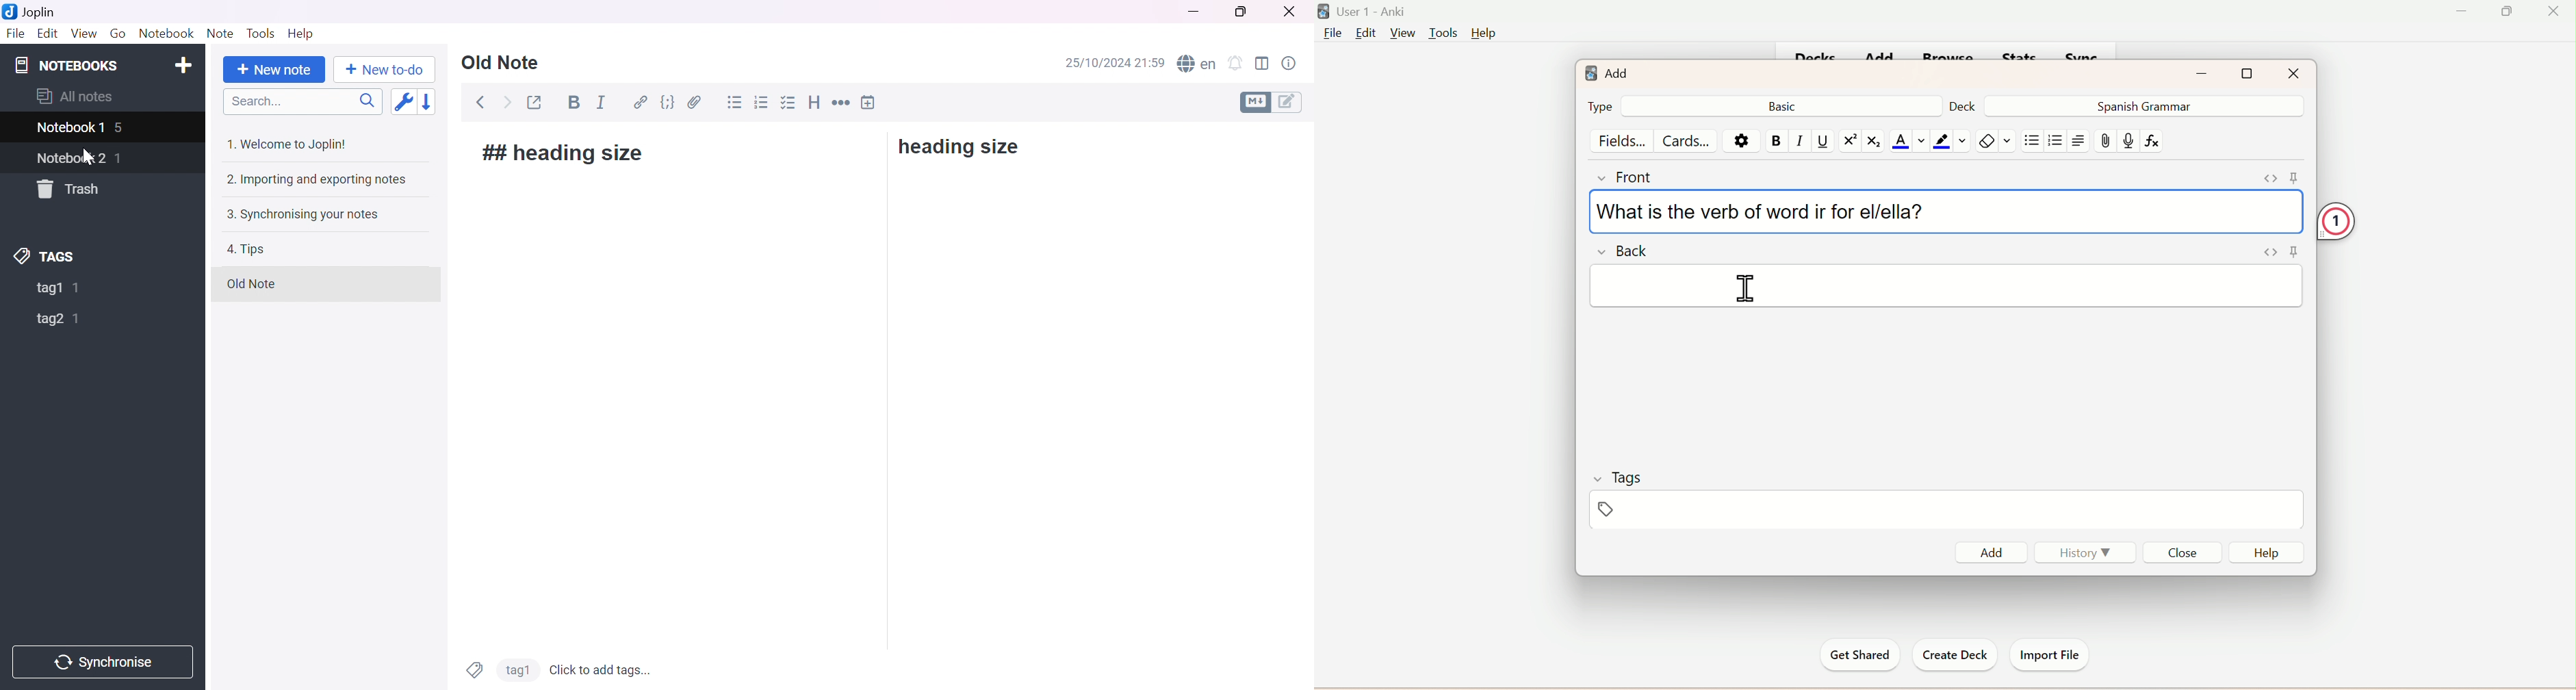 Image resolution: width=2576 pixels, height=700 pixels. What do you see at coordinates (1908, 142) in the screenshot?
I see `Text Color` at bounding box center [1908, 142].